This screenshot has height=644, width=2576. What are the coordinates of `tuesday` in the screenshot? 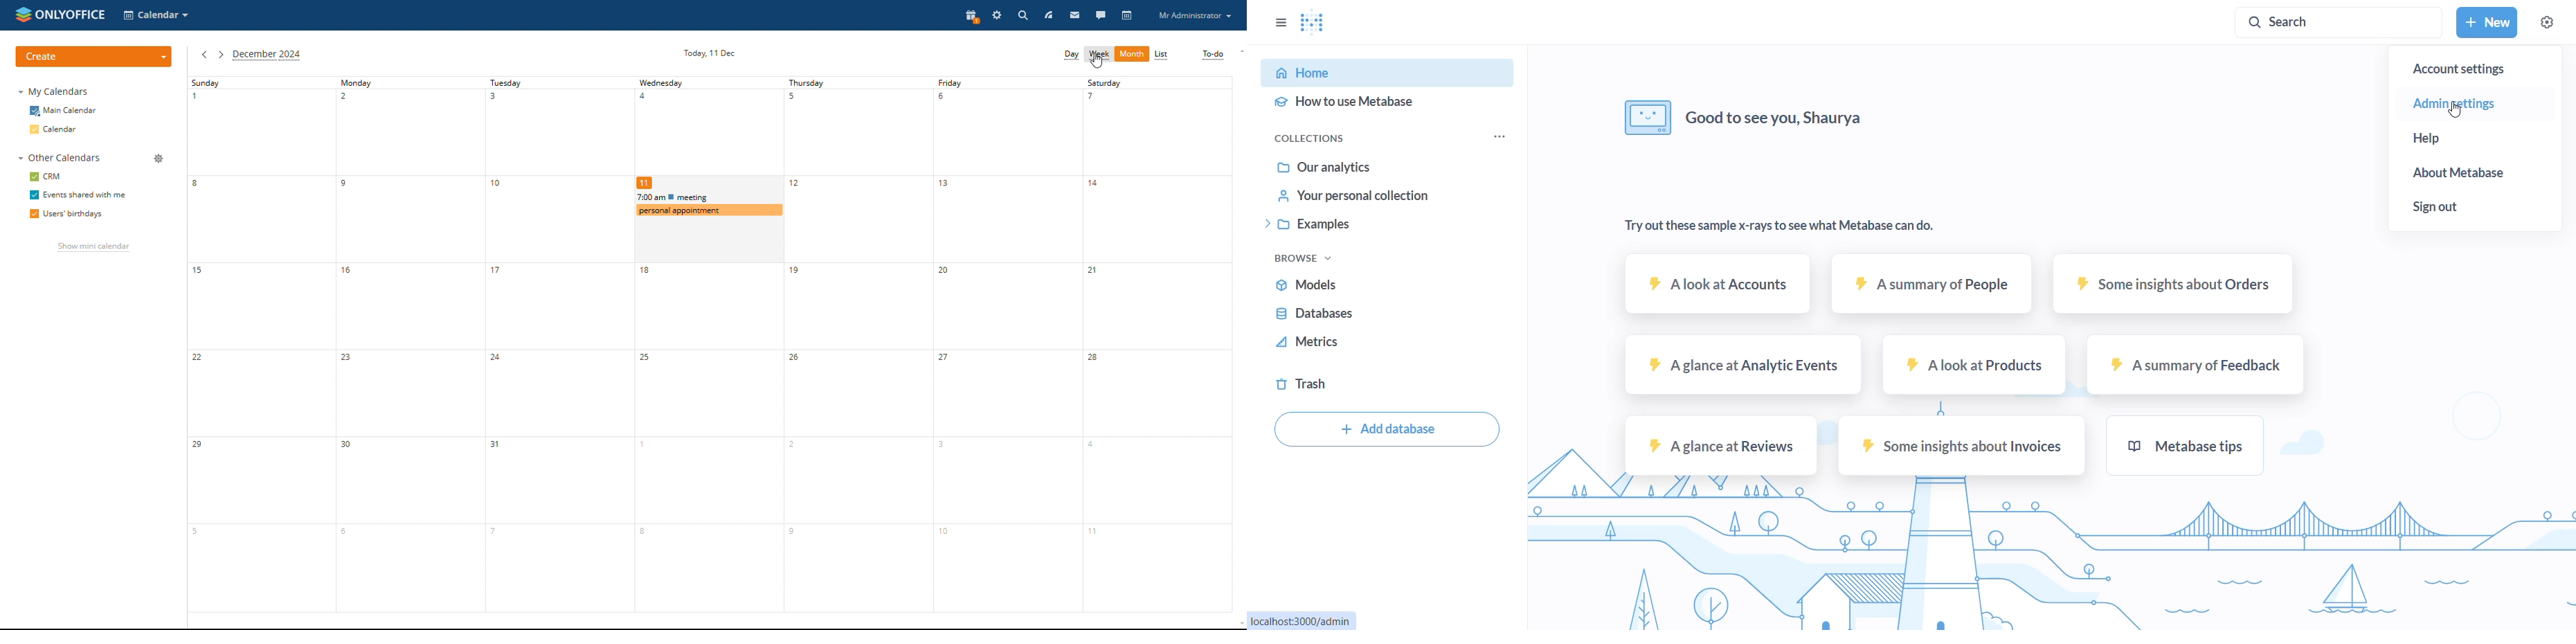 It's located at (558, 344).